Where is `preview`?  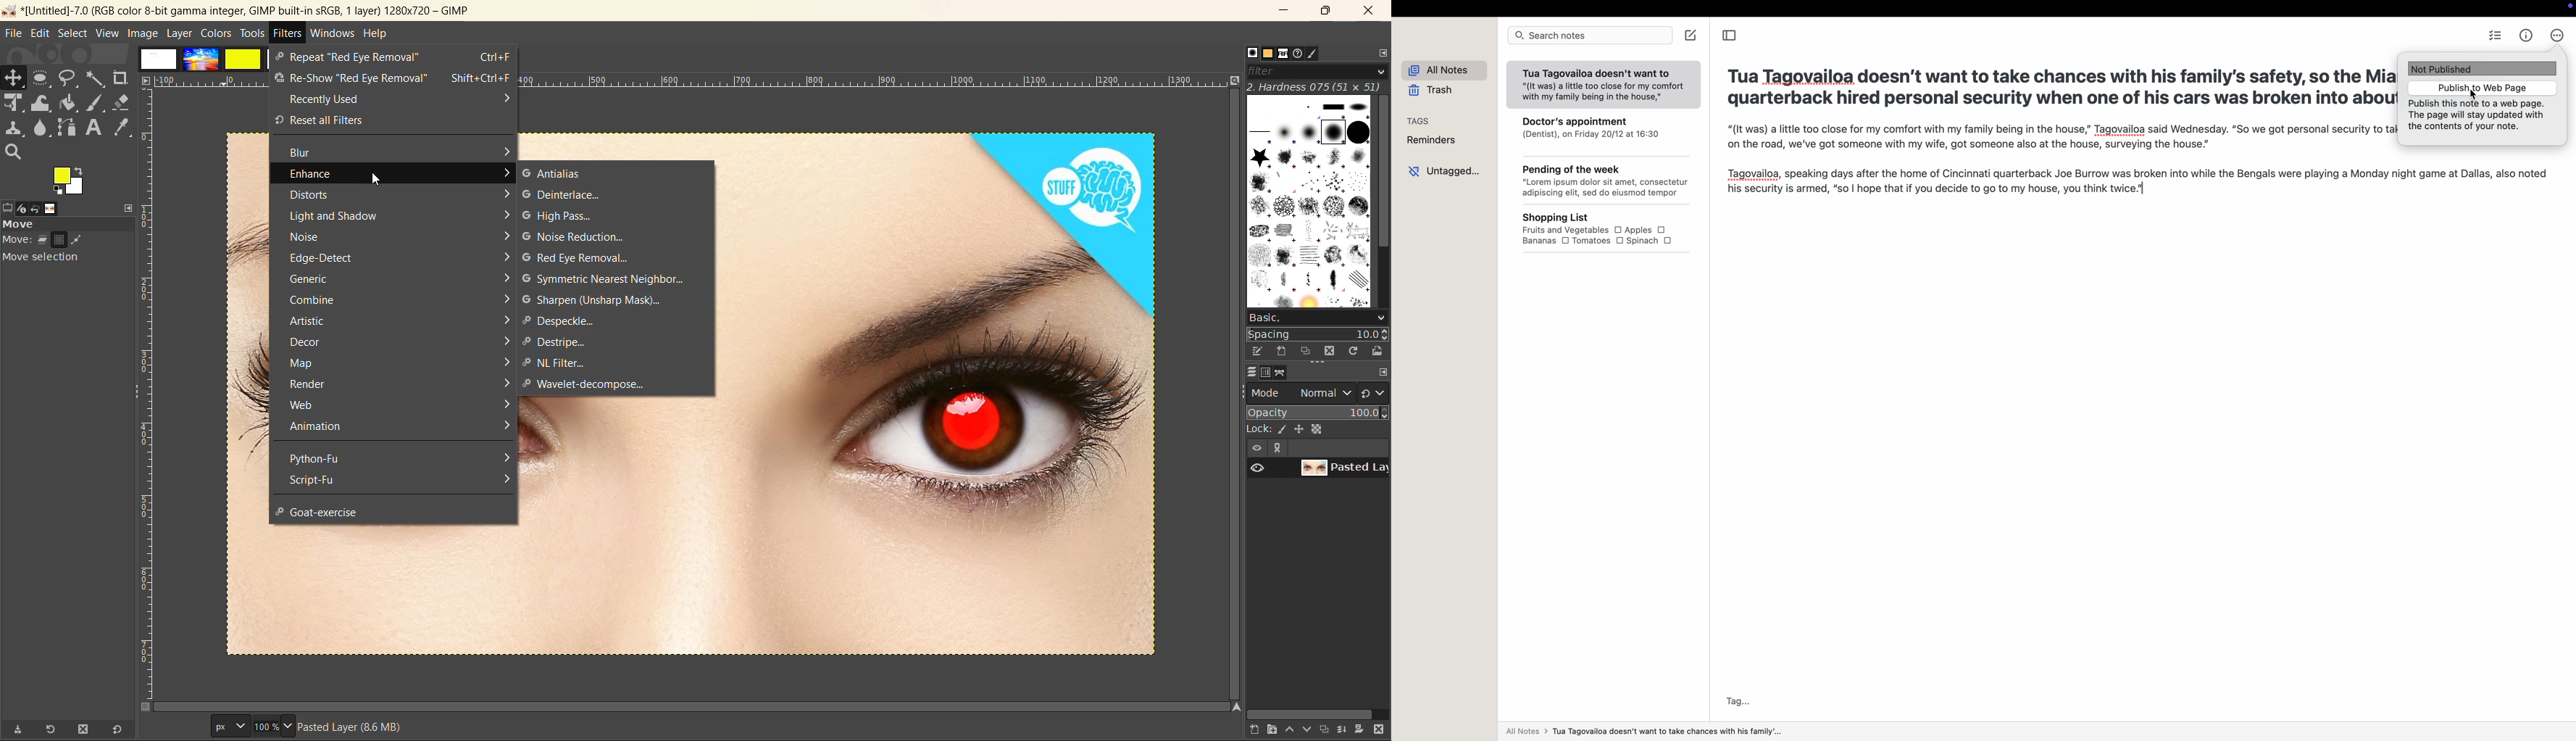 preview is located at coordinates (1257, 467).